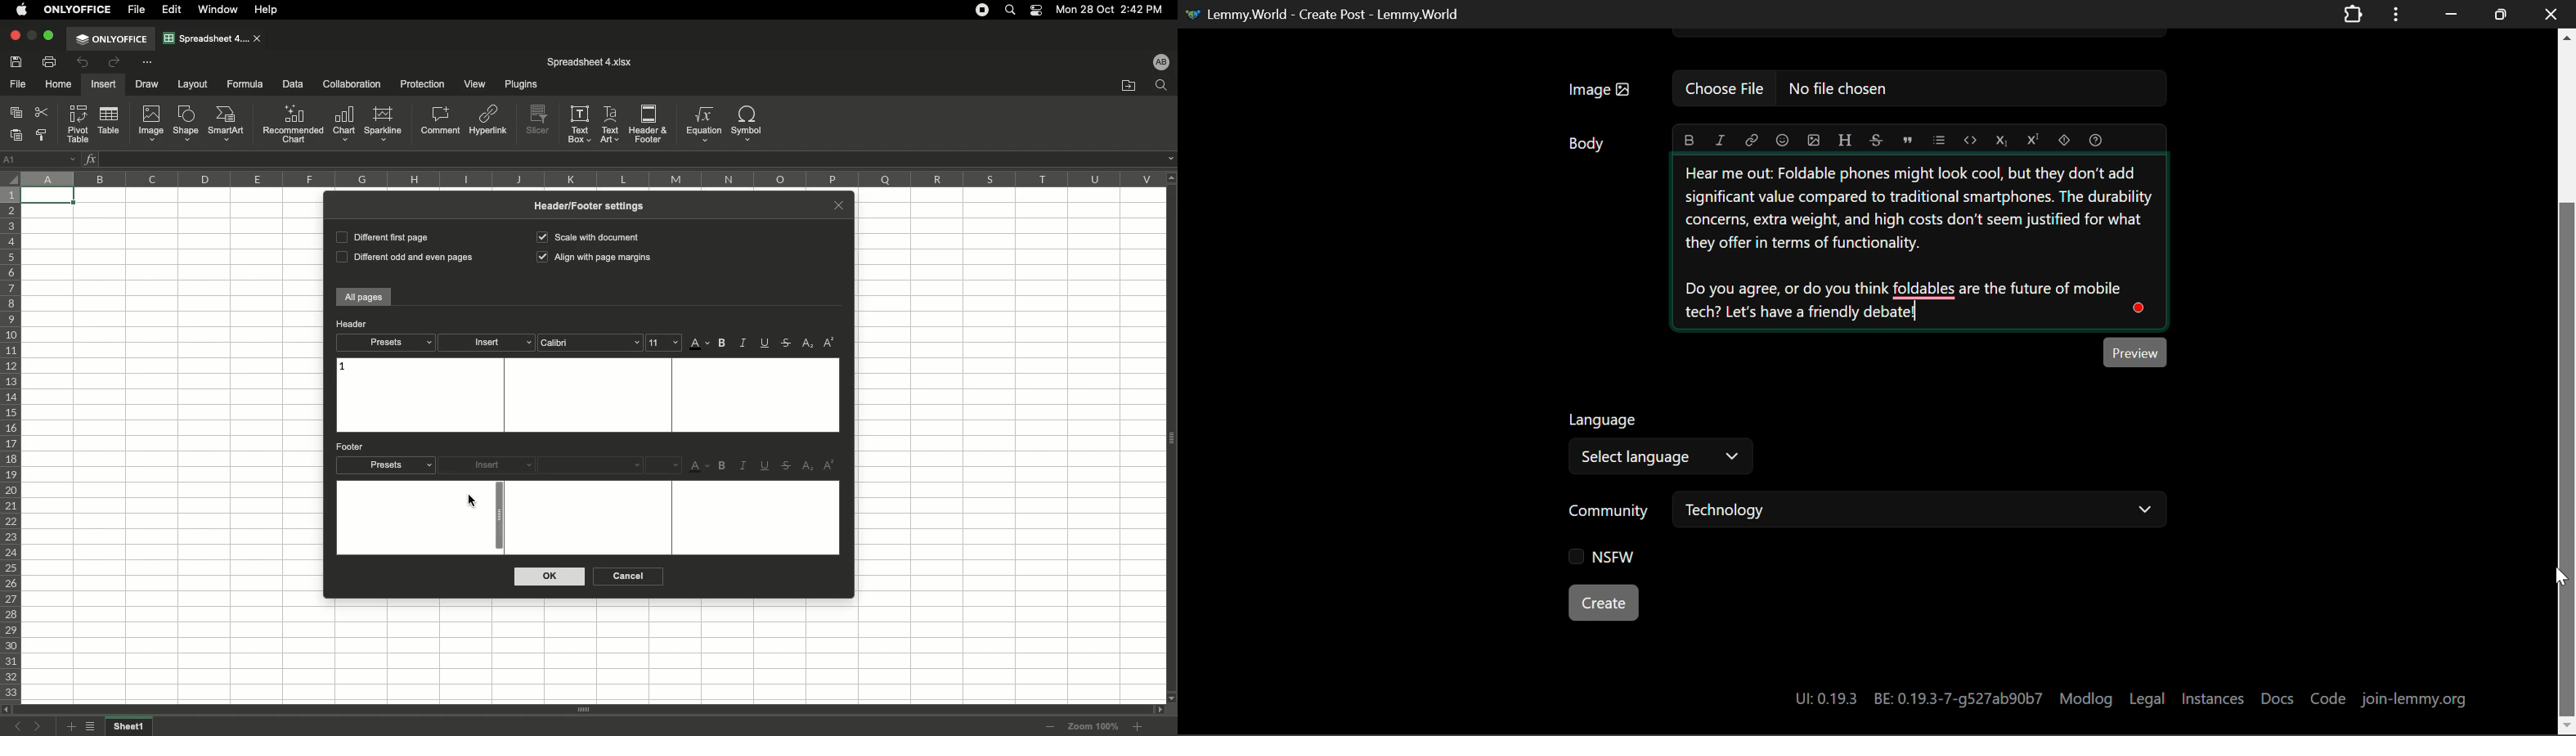 Image resolution: width=2576 pixels, height=756 pixels. Describe the element at coordinates (43, 136) in the screenshot. I see `Copy style` at that location.